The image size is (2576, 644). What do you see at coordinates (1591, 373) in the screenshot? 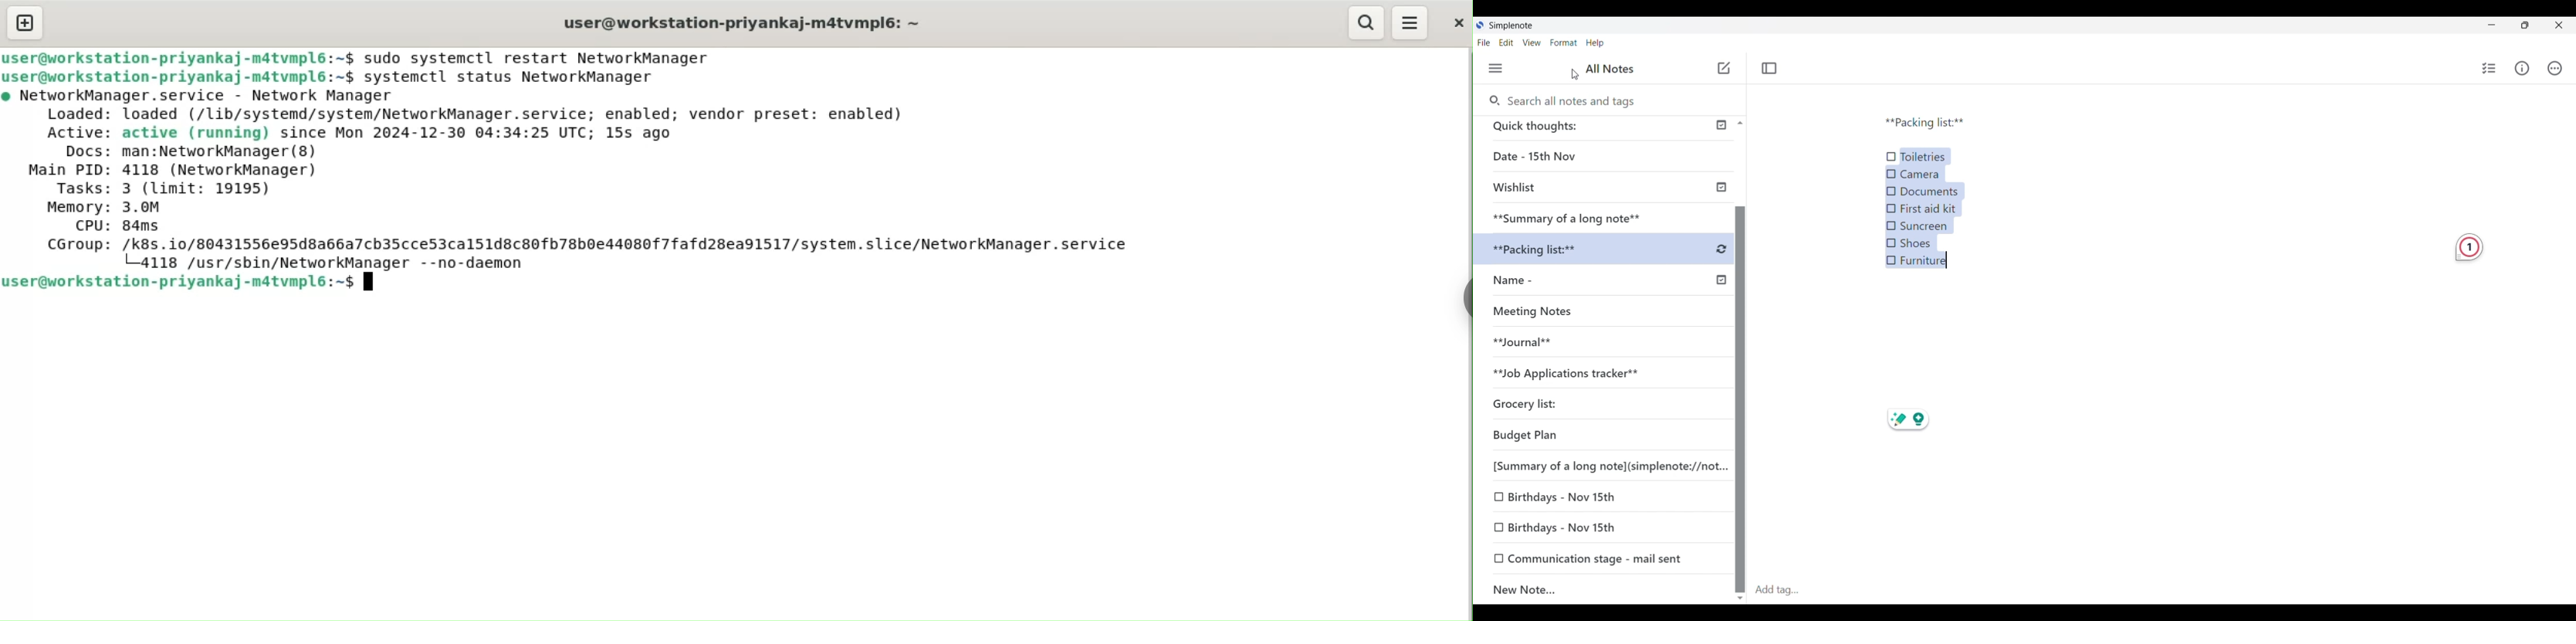
I see `**Job Applications tracker**` at bounding box center [1591, 373].